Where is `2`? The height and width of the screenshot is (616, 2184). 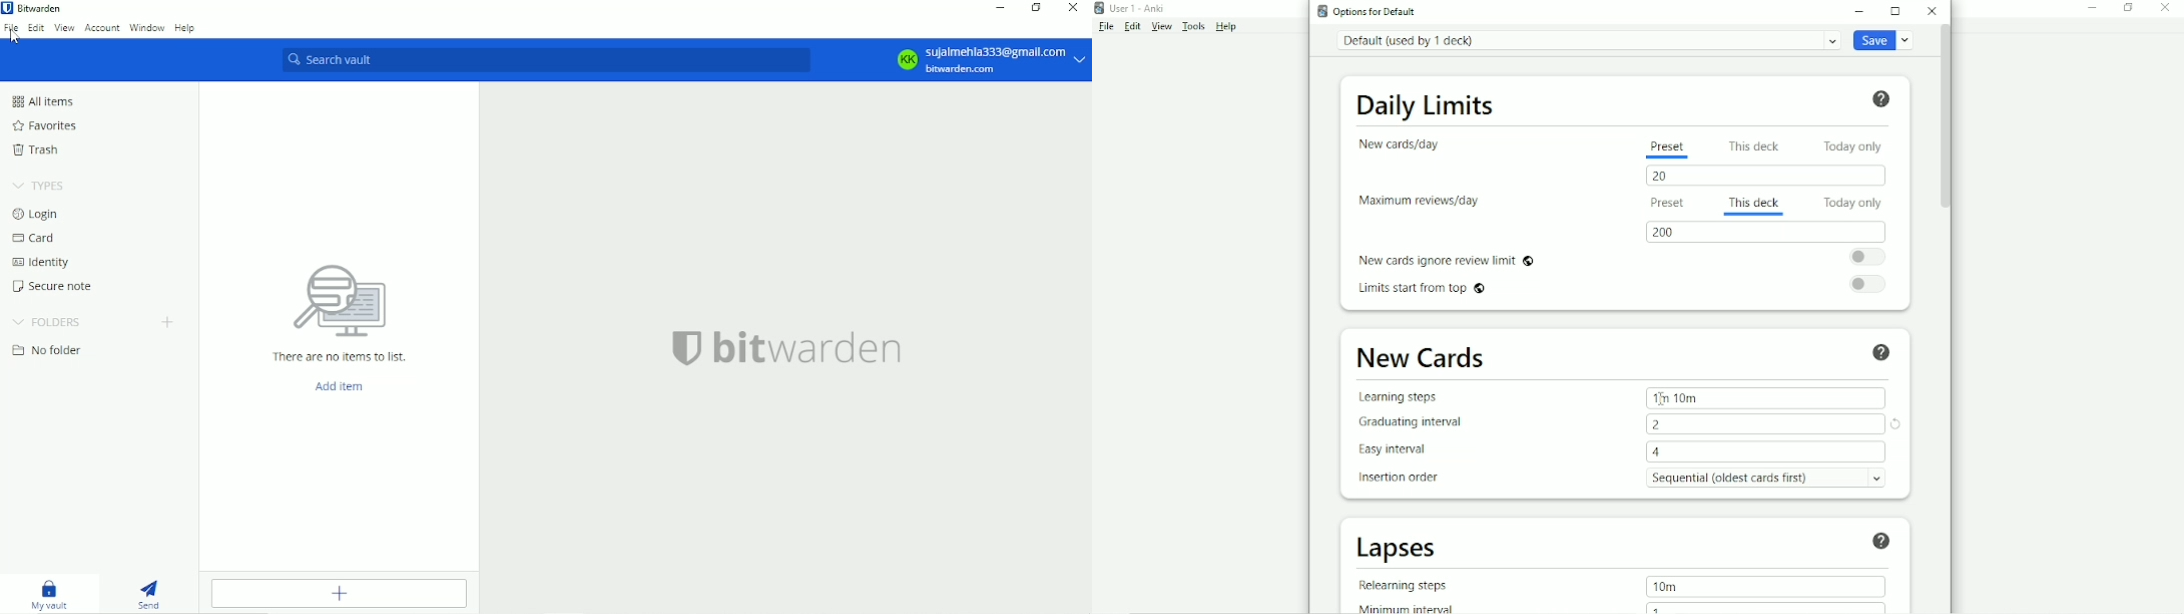 2 is located at coordinates (1661, 425).